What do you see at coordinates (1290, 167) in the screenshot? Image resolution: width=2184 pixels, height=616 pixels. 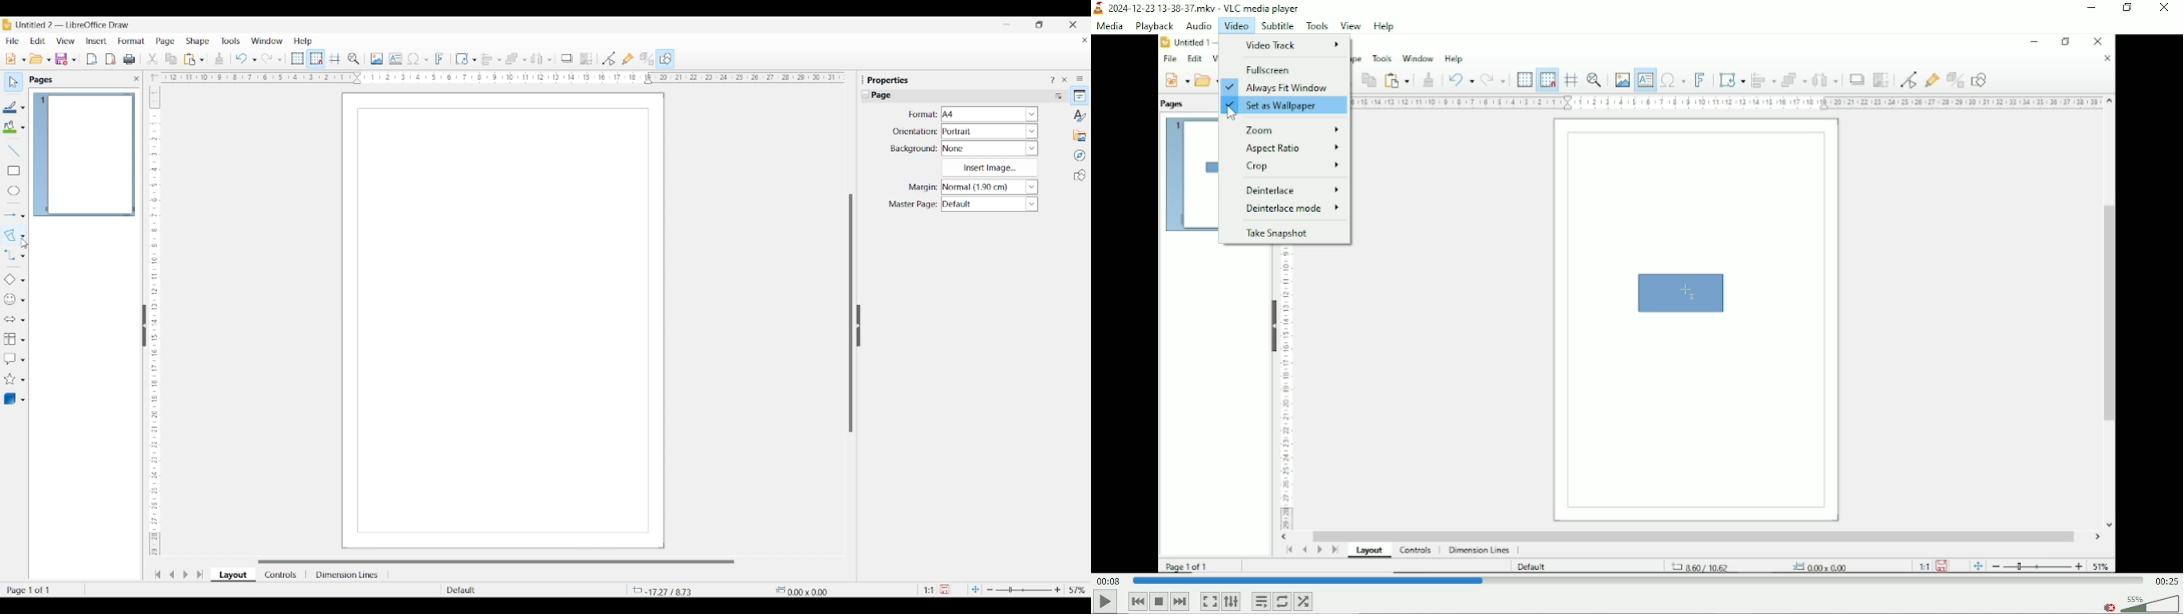 I see `Crop` at bounding box center [1290, 167].